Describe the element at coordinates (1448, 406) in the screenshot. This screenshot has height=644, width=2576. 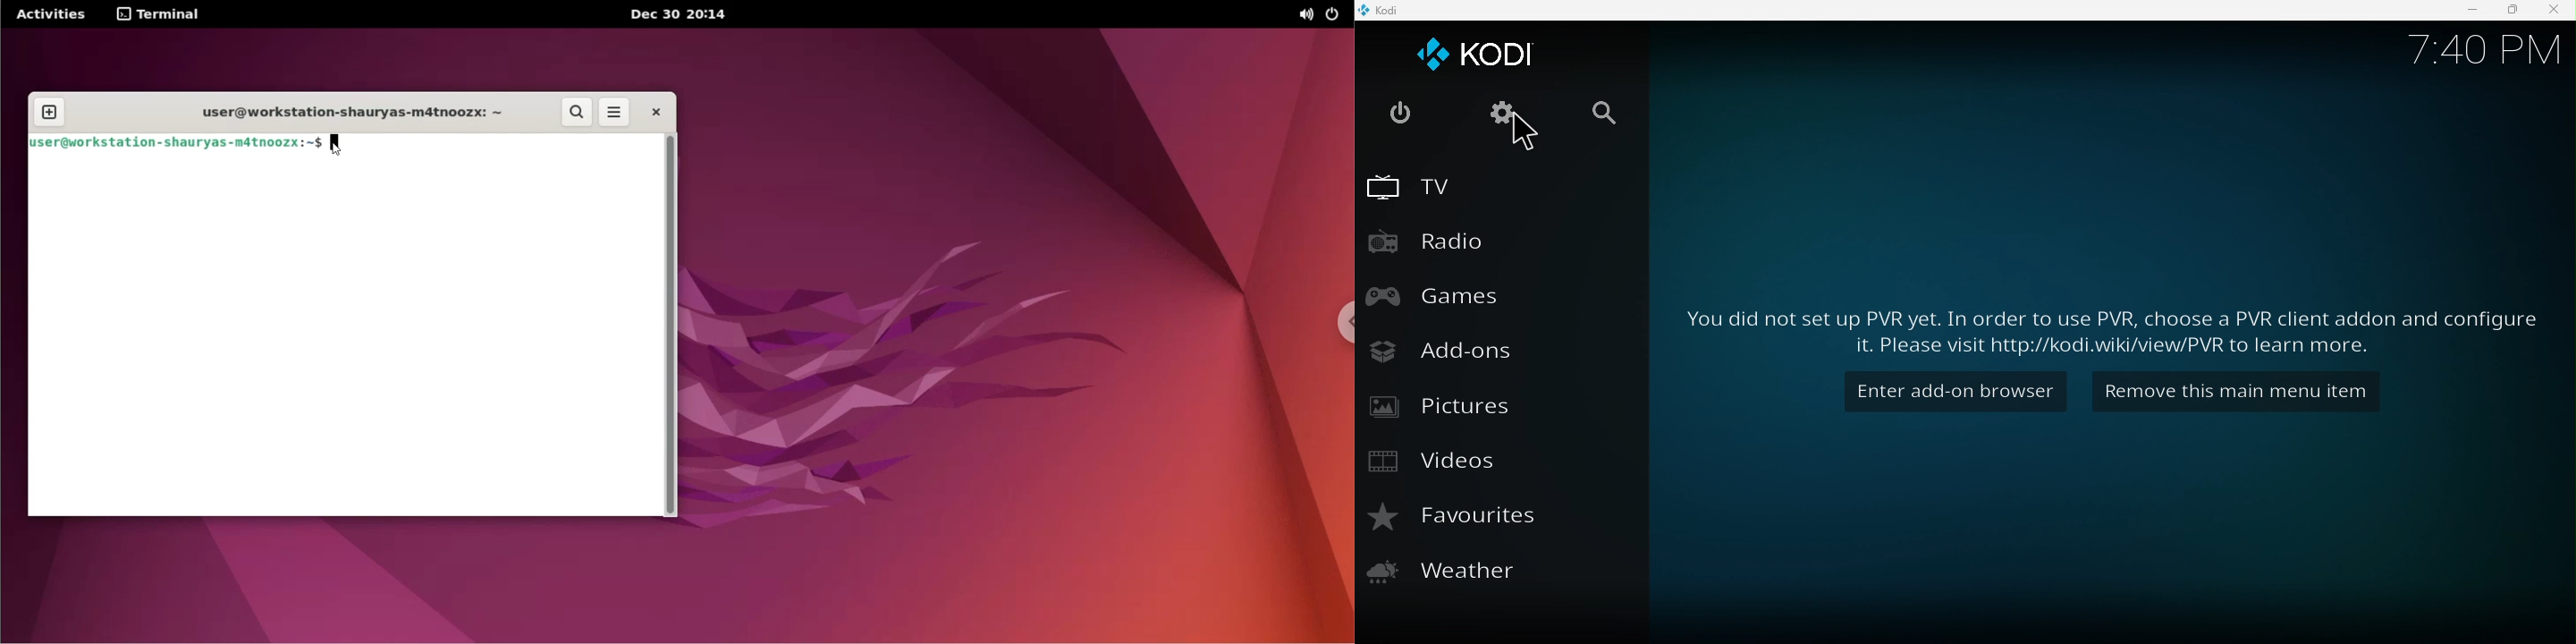
I see `Pictures` at that location.